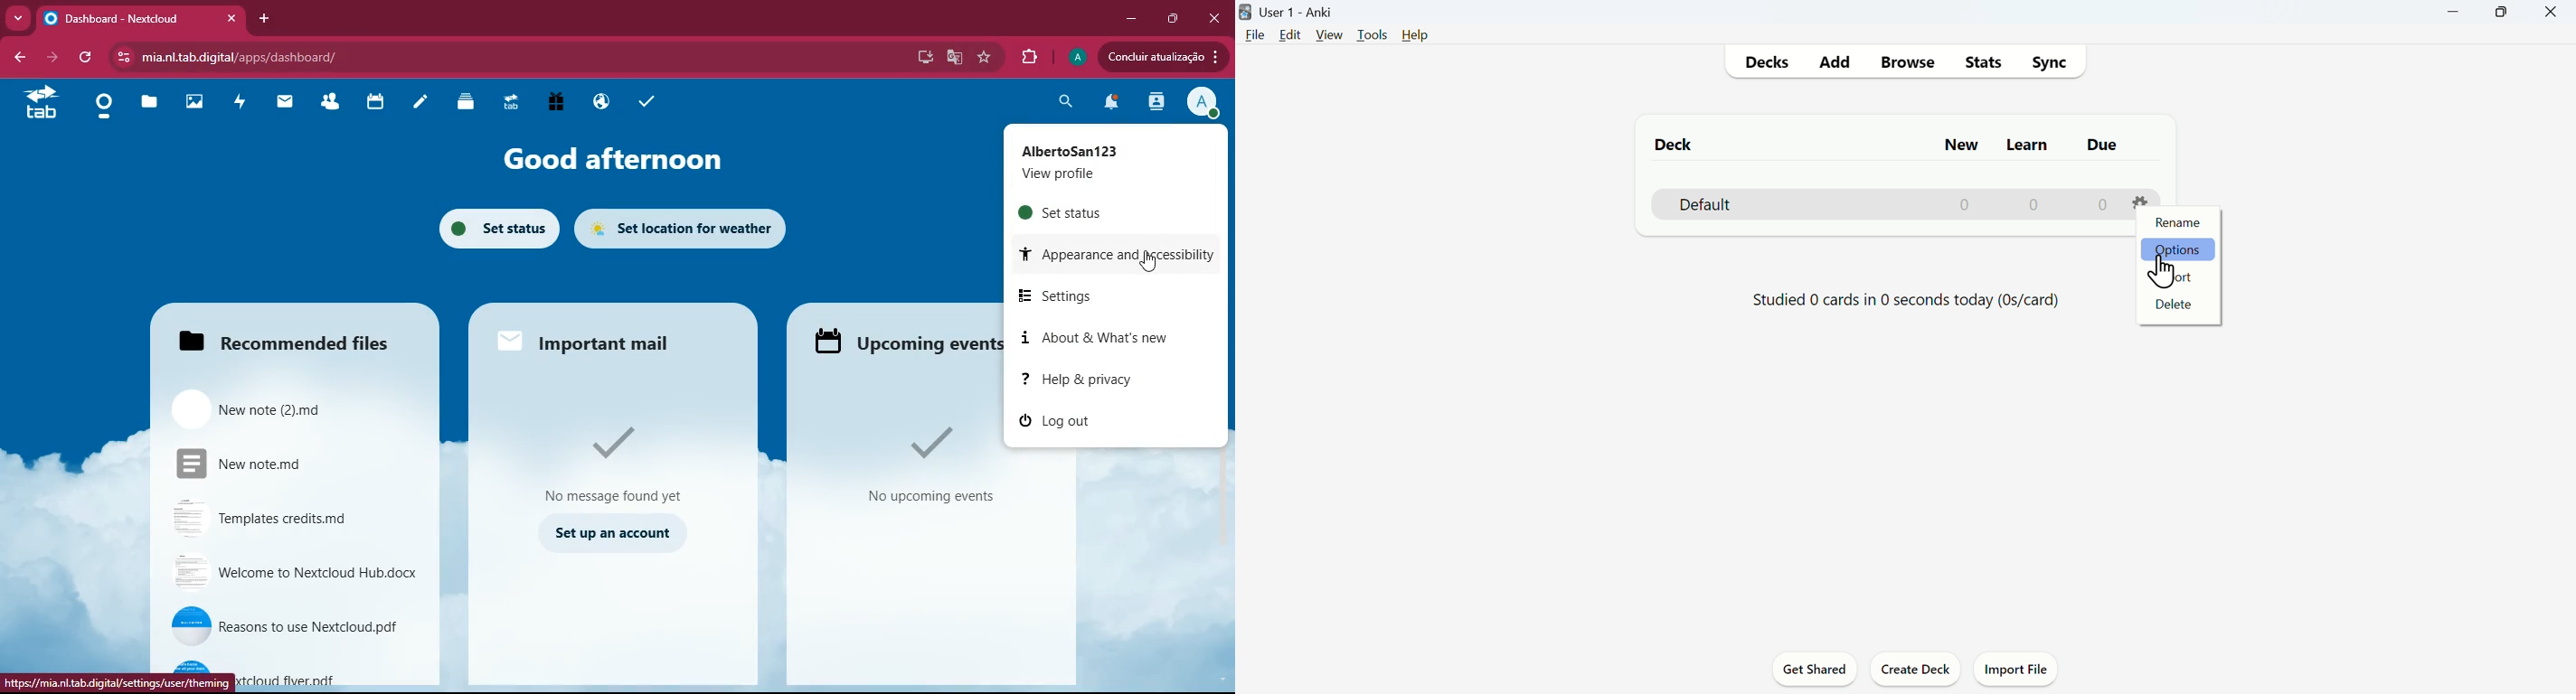 This screenshot has width=2576, height=700. What do you see at coordinates (1095, 295) in the screenshot?
I see `settings` at bounding box center [1095, 295].